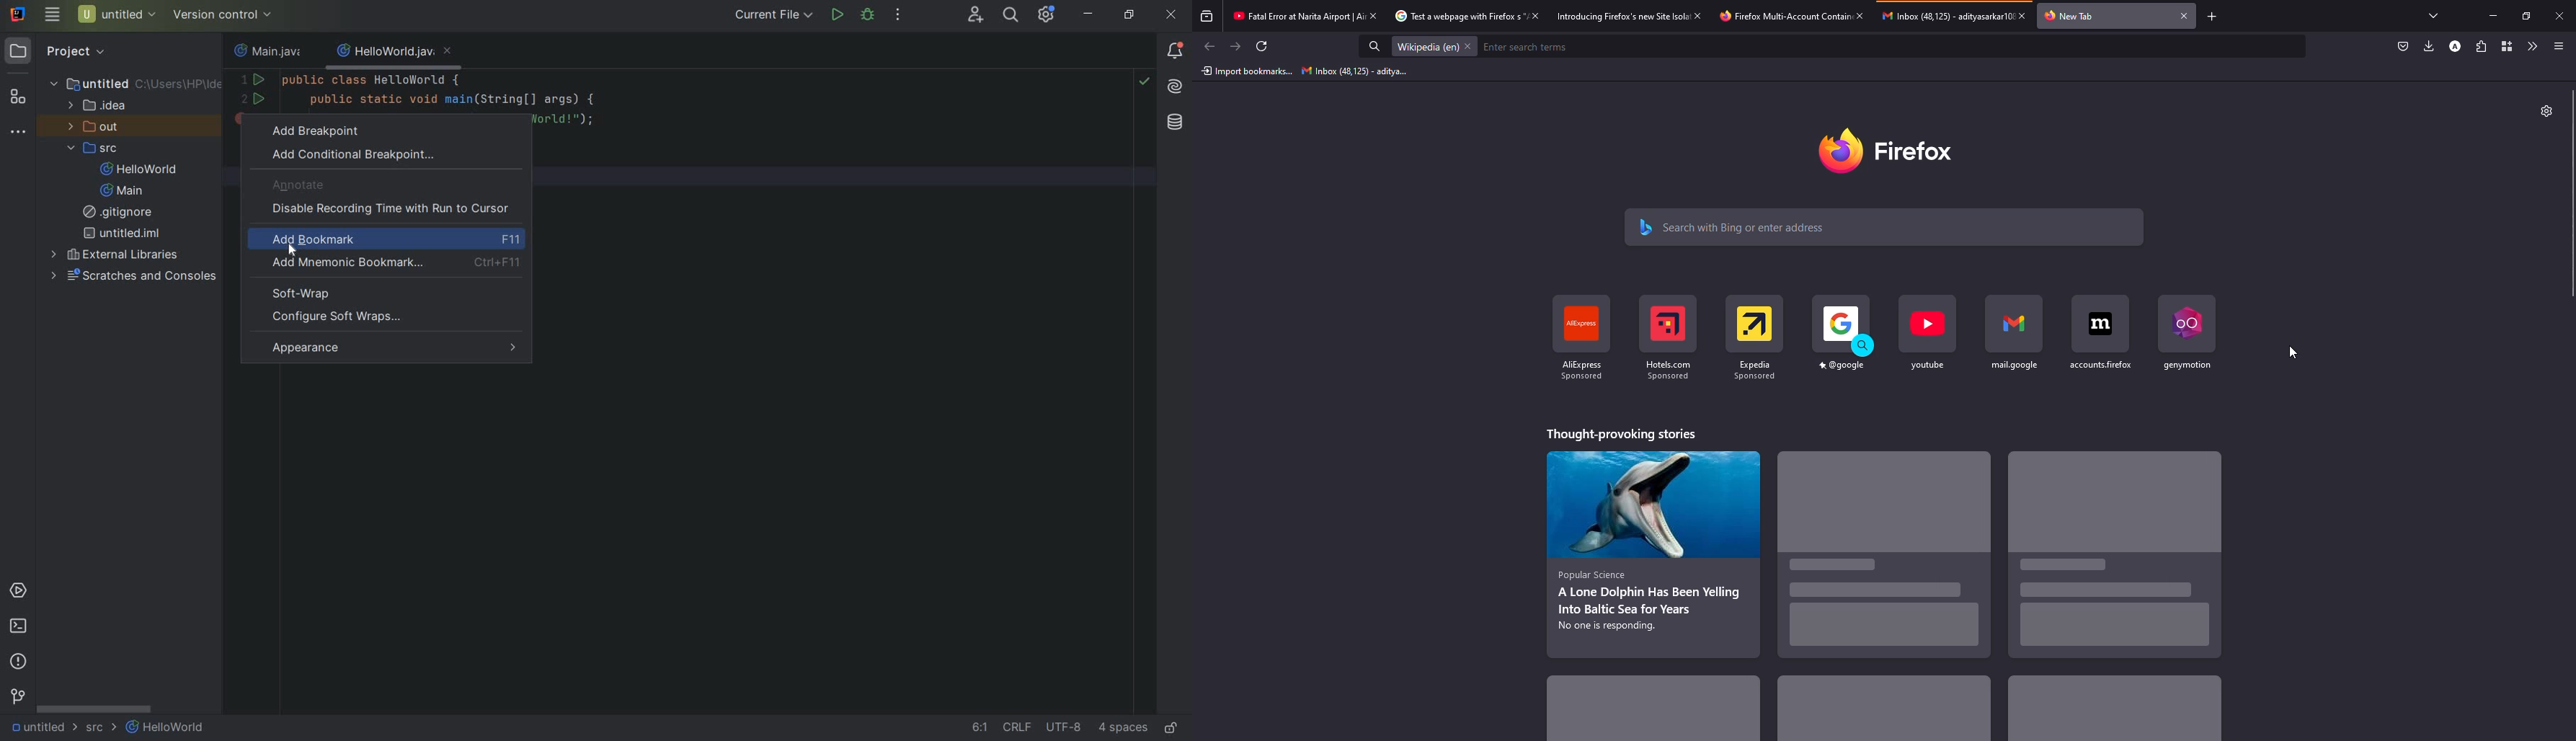  What do you see at coordinates (116, 15) in the screenshot?
I see `untitled project file` at bounding box center [116, 15].